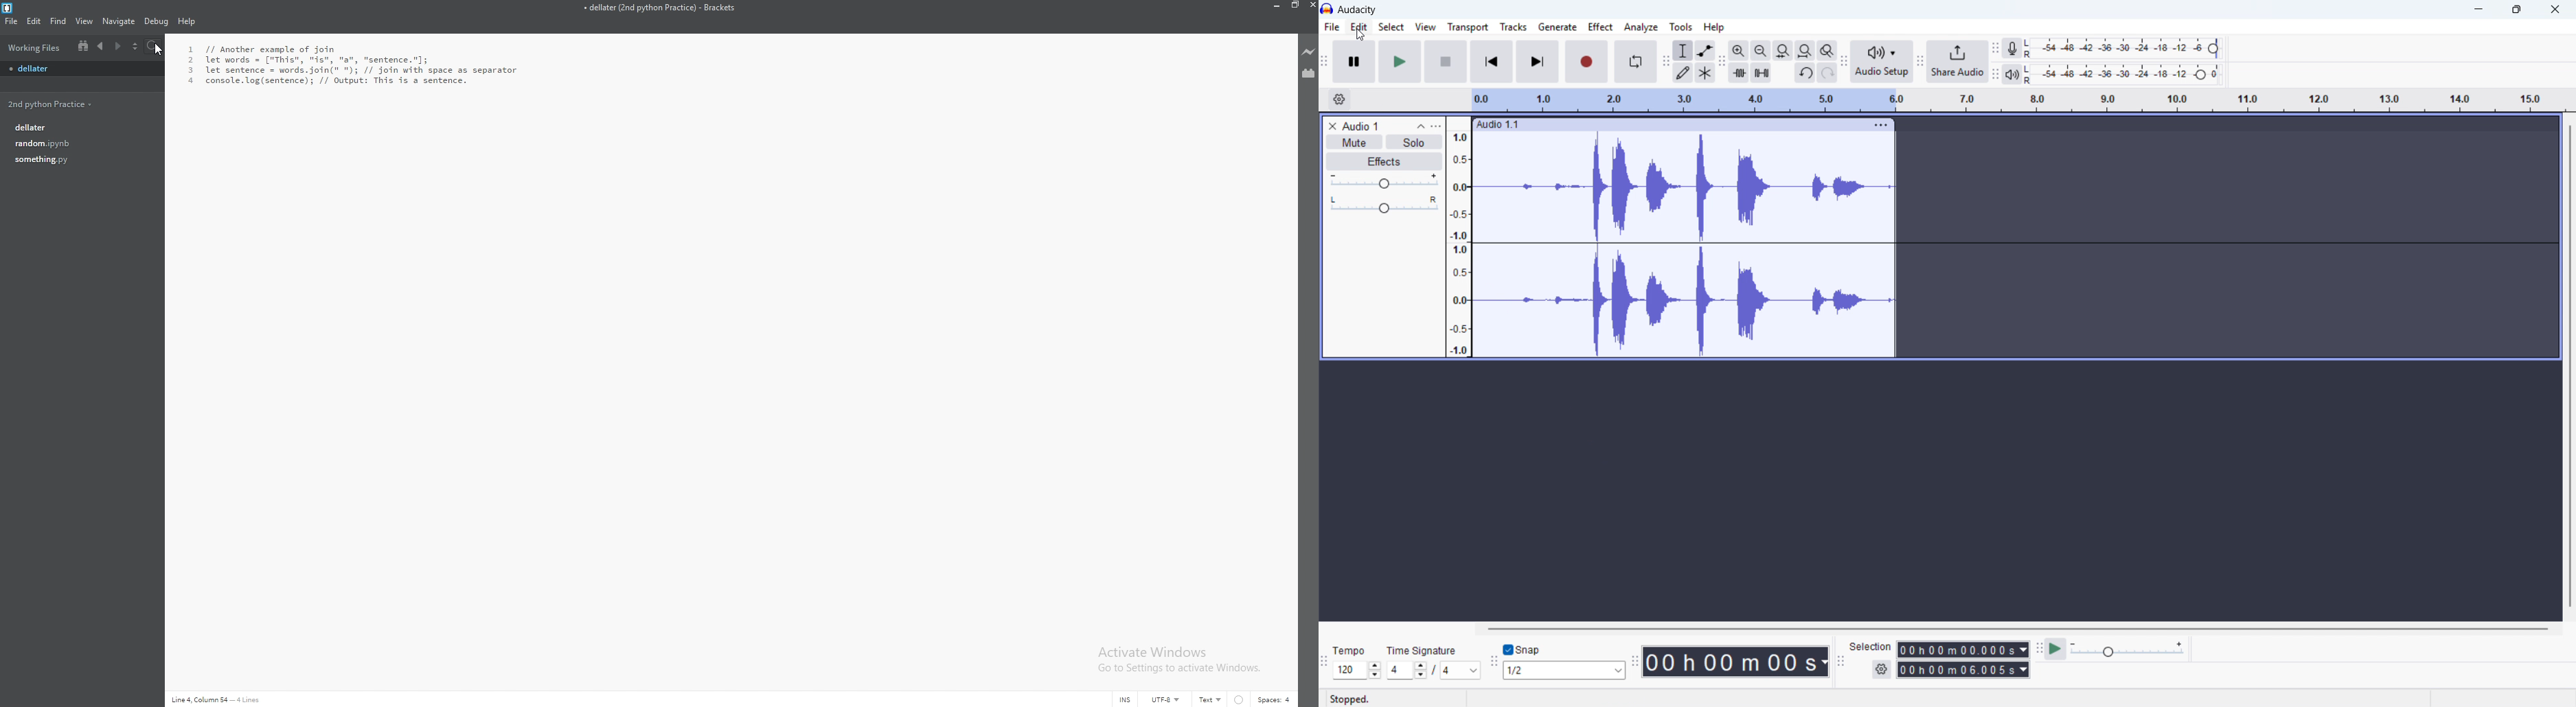 The height and width of the screenshot is (728, 2576). I want to click on recording meter toolbar, so click(1994, 48).